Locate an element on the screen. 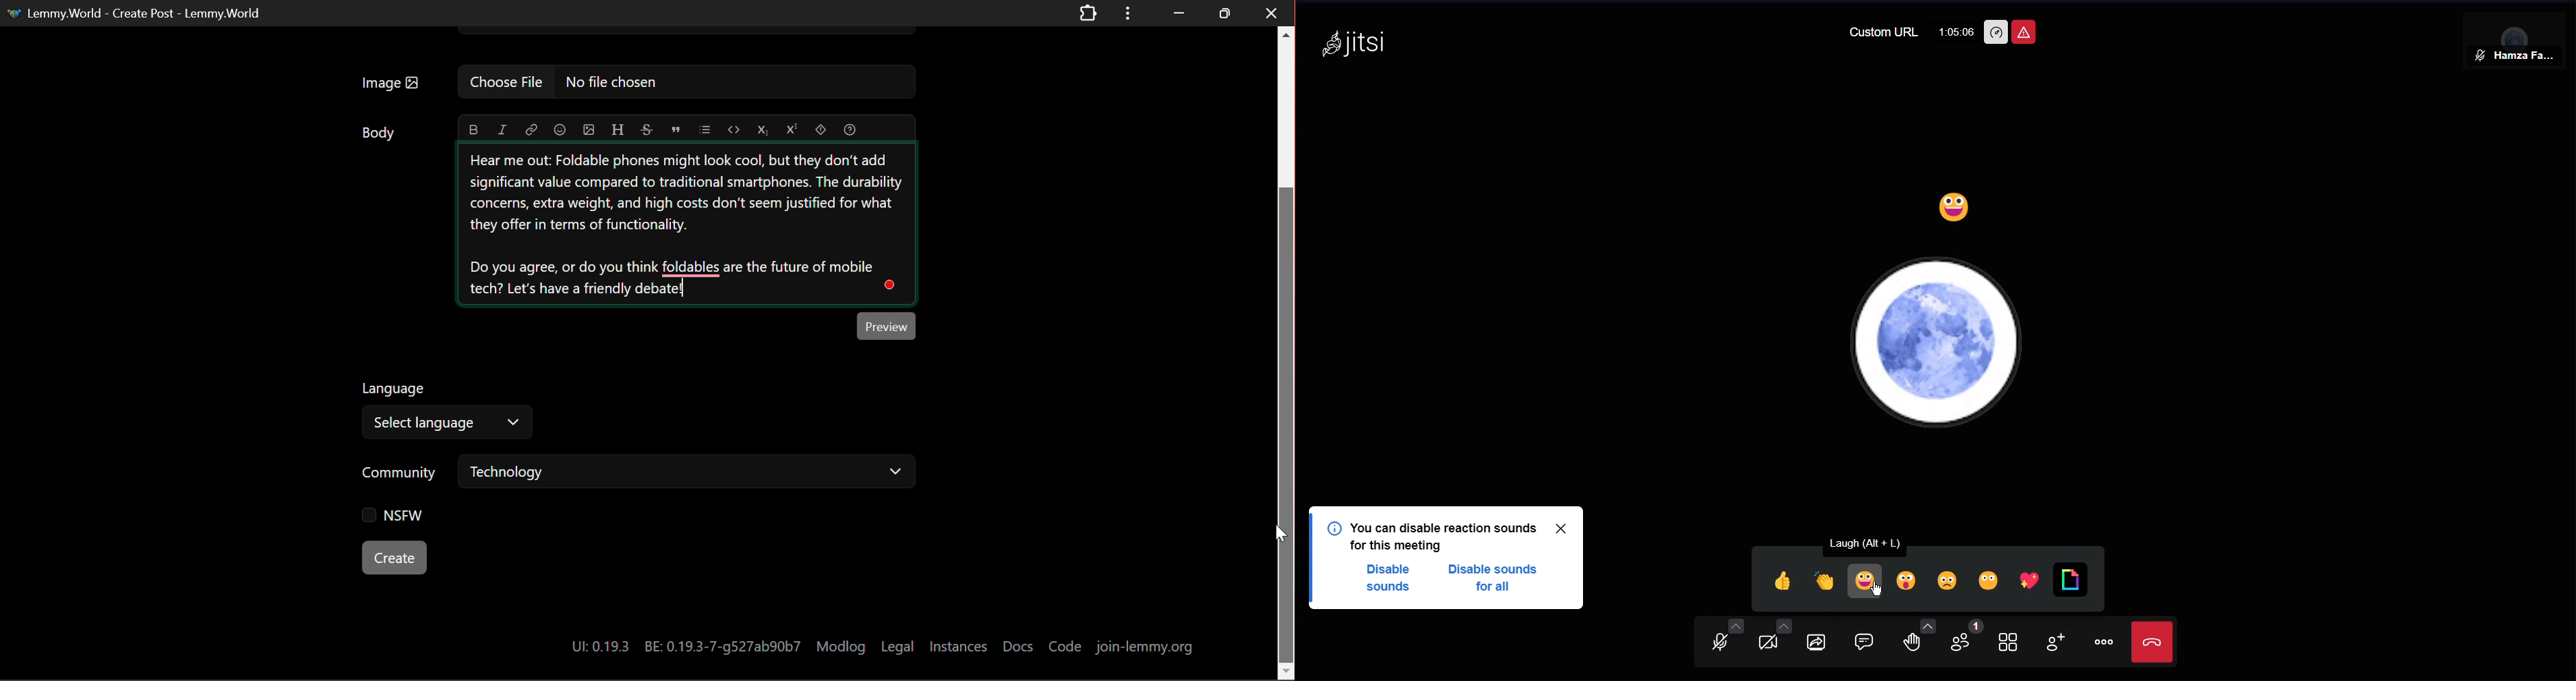 The width and height of the screenshot is (2576, 700). emoji is located at coordinates (562, 130).